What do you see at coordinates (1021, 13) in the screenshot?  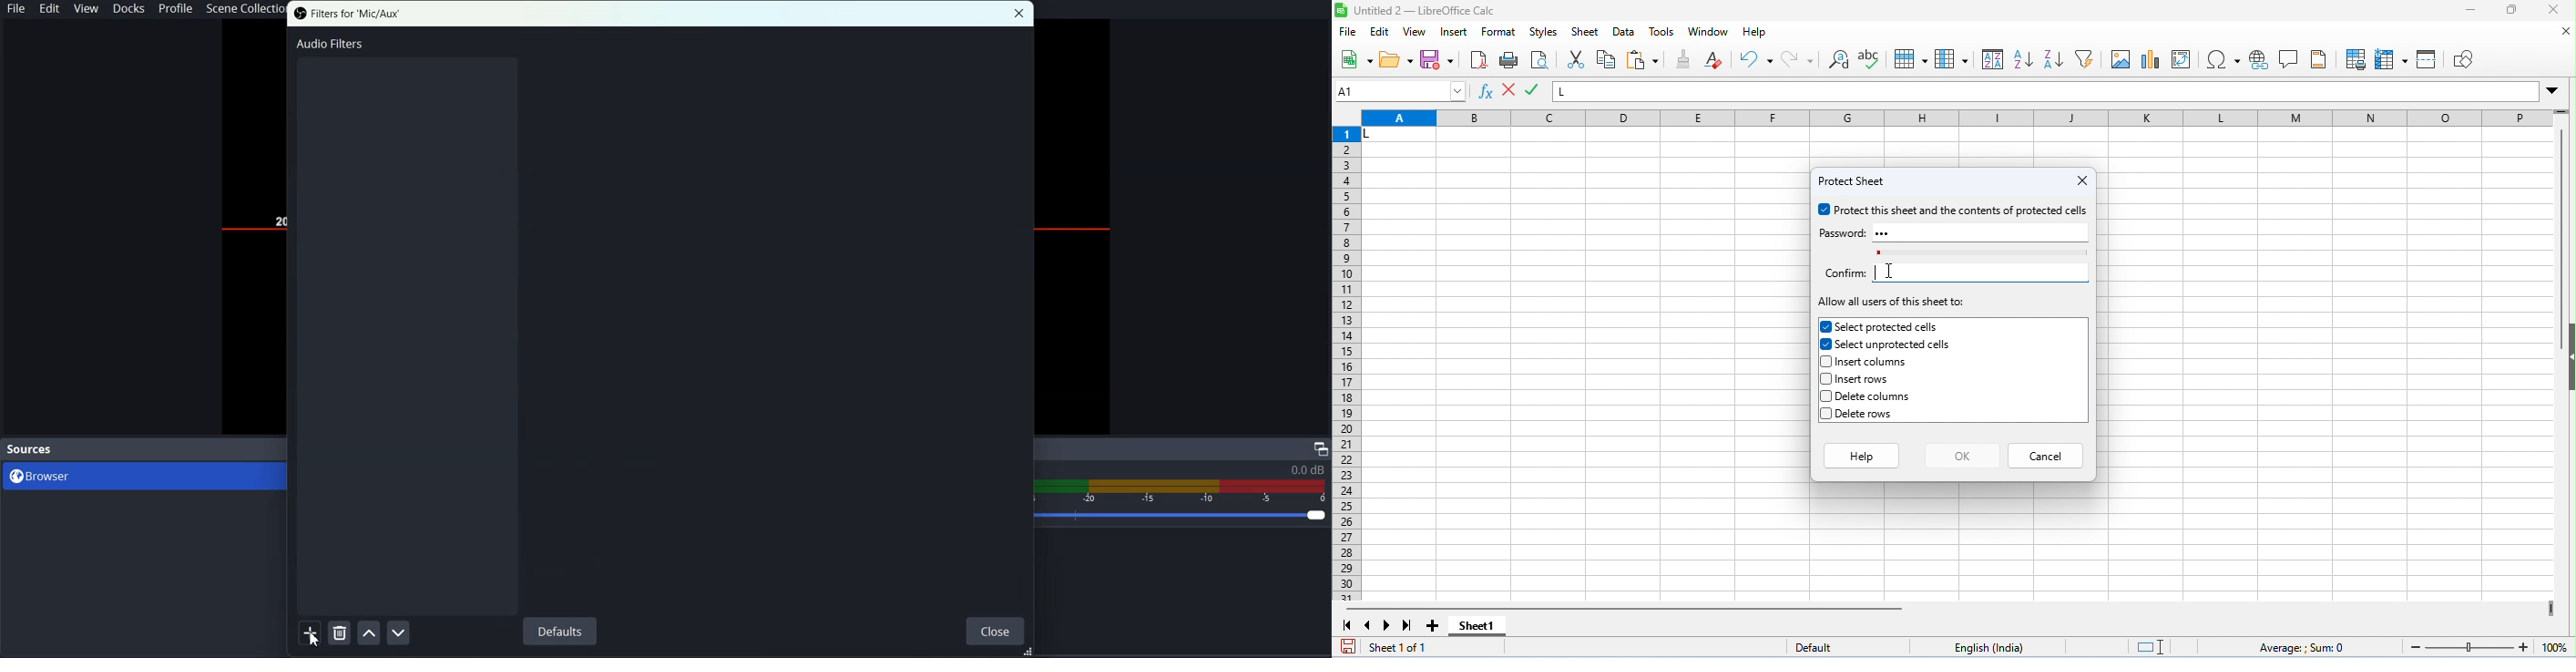 I see `Close` at bounding box center [1021, 13].